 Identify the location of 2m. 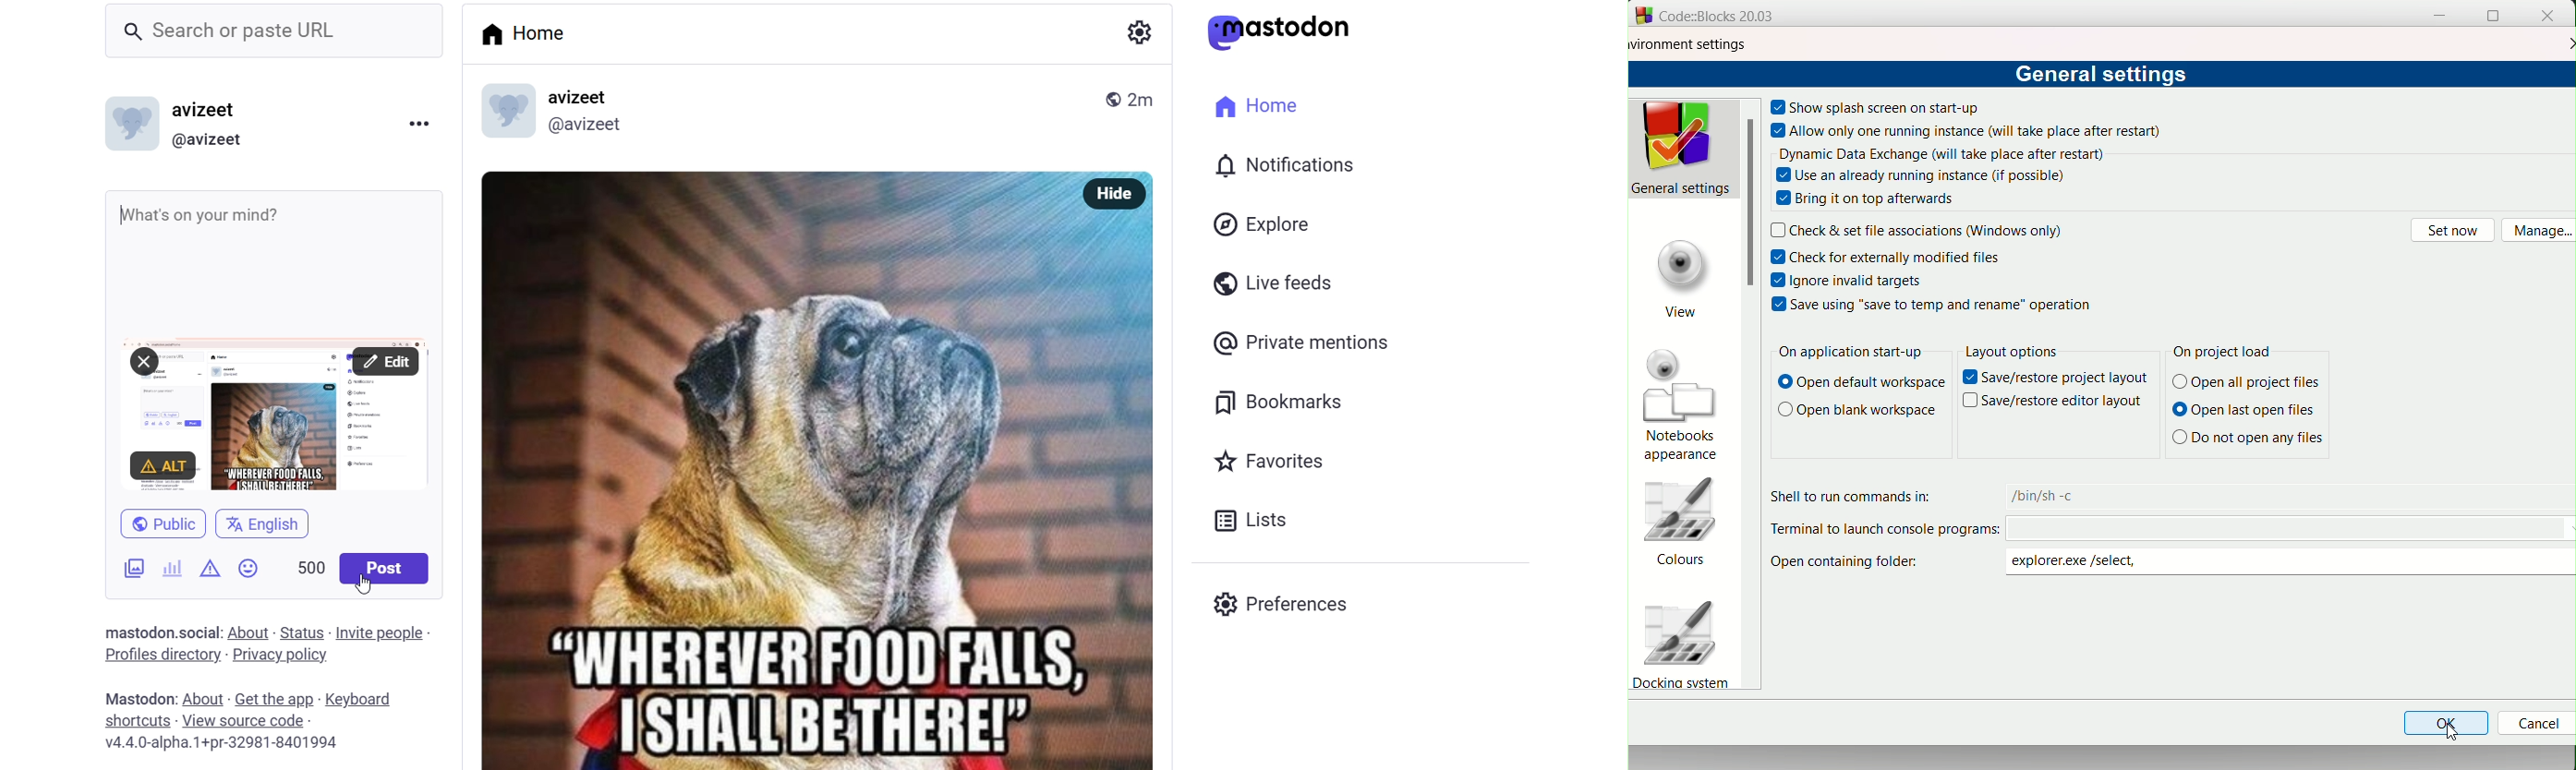
(1141, 98).